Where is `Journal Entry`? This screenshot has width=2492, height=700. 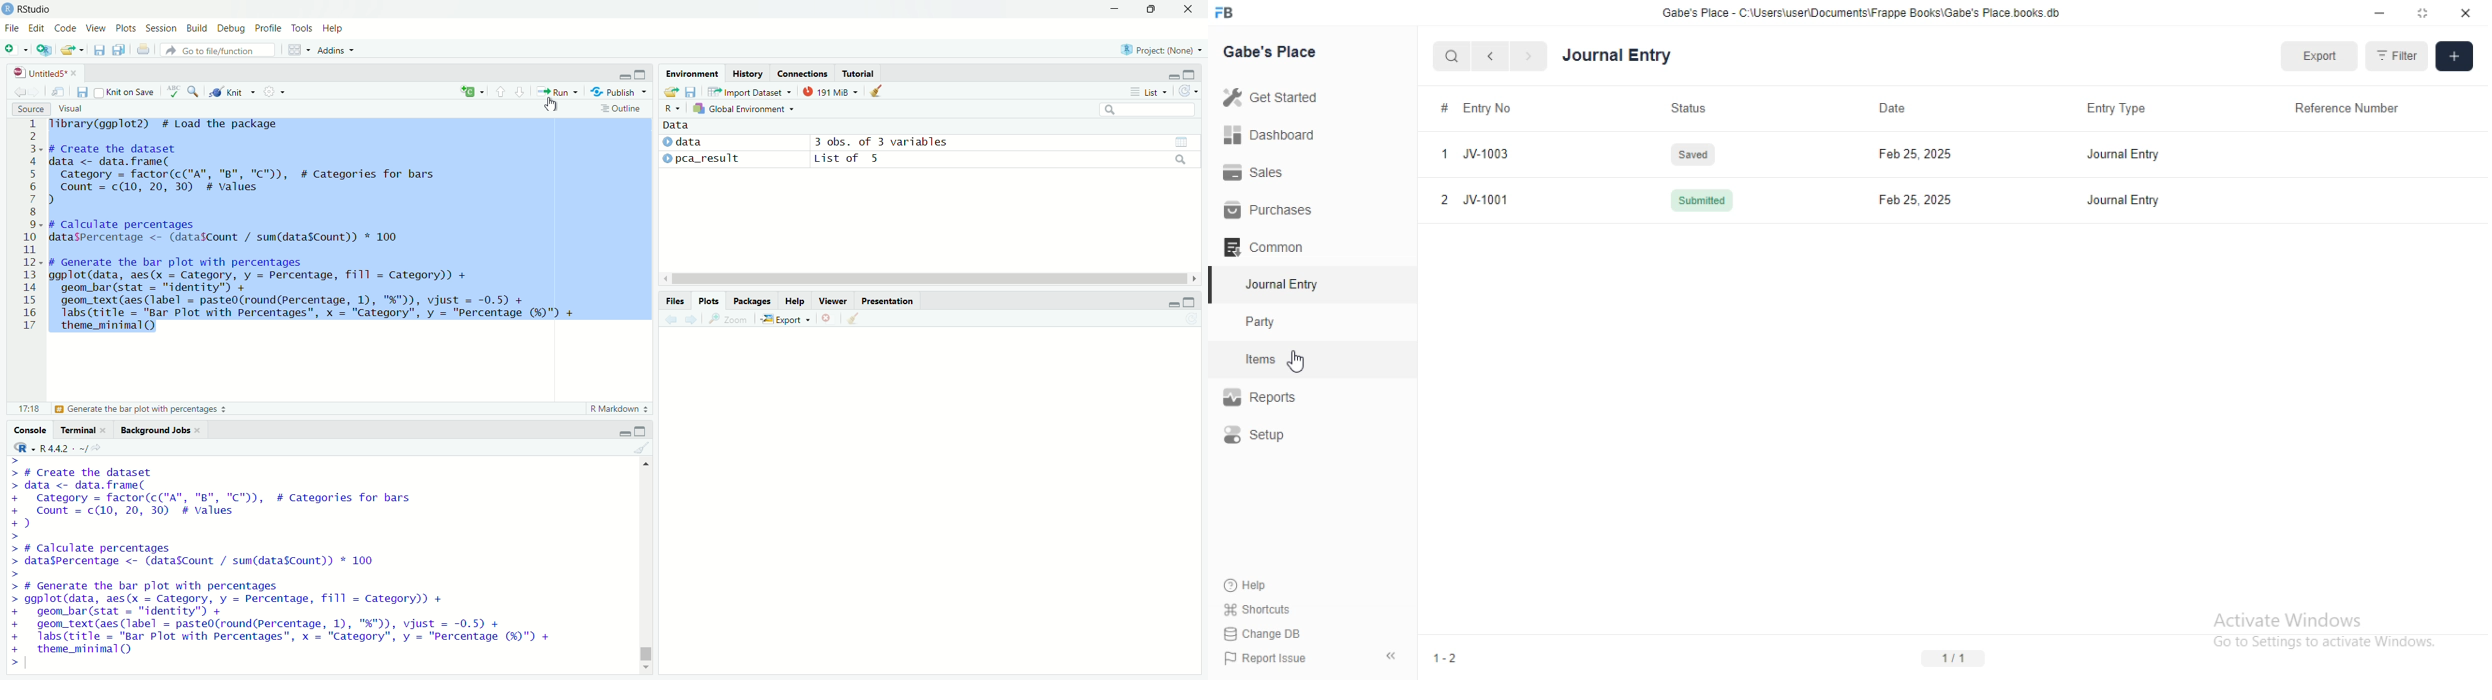 Journal Entry is located at coordinates (1286, 283).